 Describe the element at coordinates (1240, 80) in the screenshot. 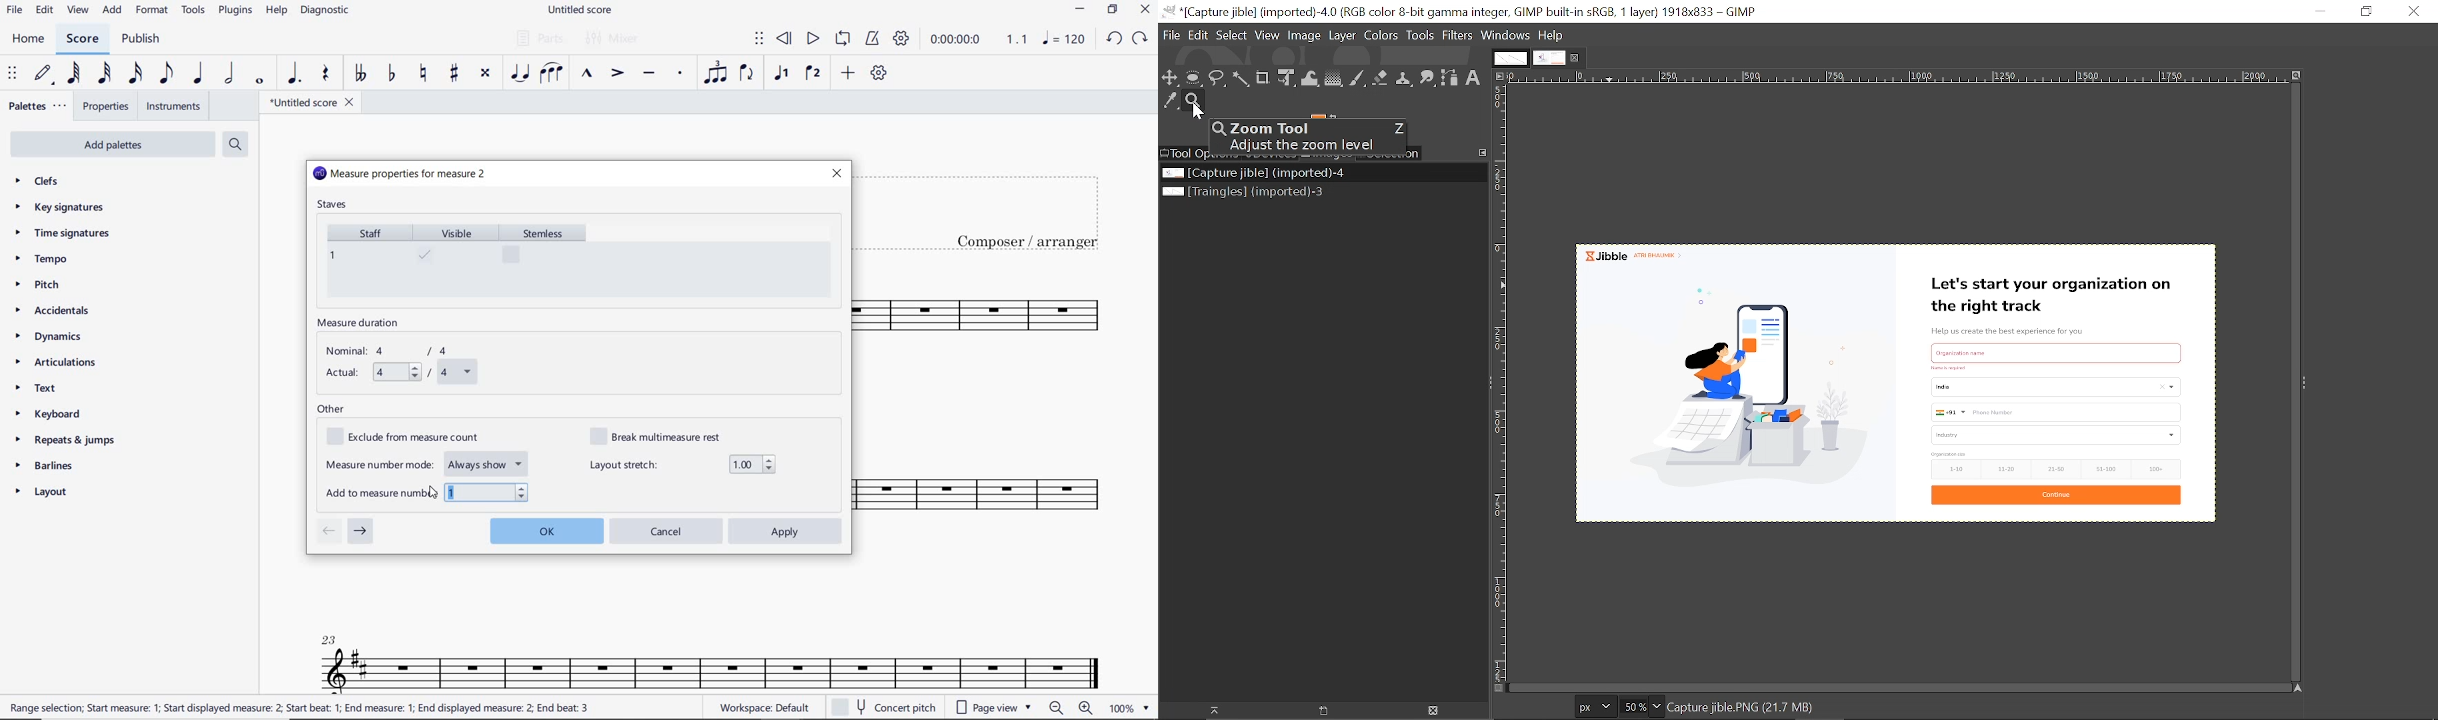

I see `Fuzzy select tool` at that location.